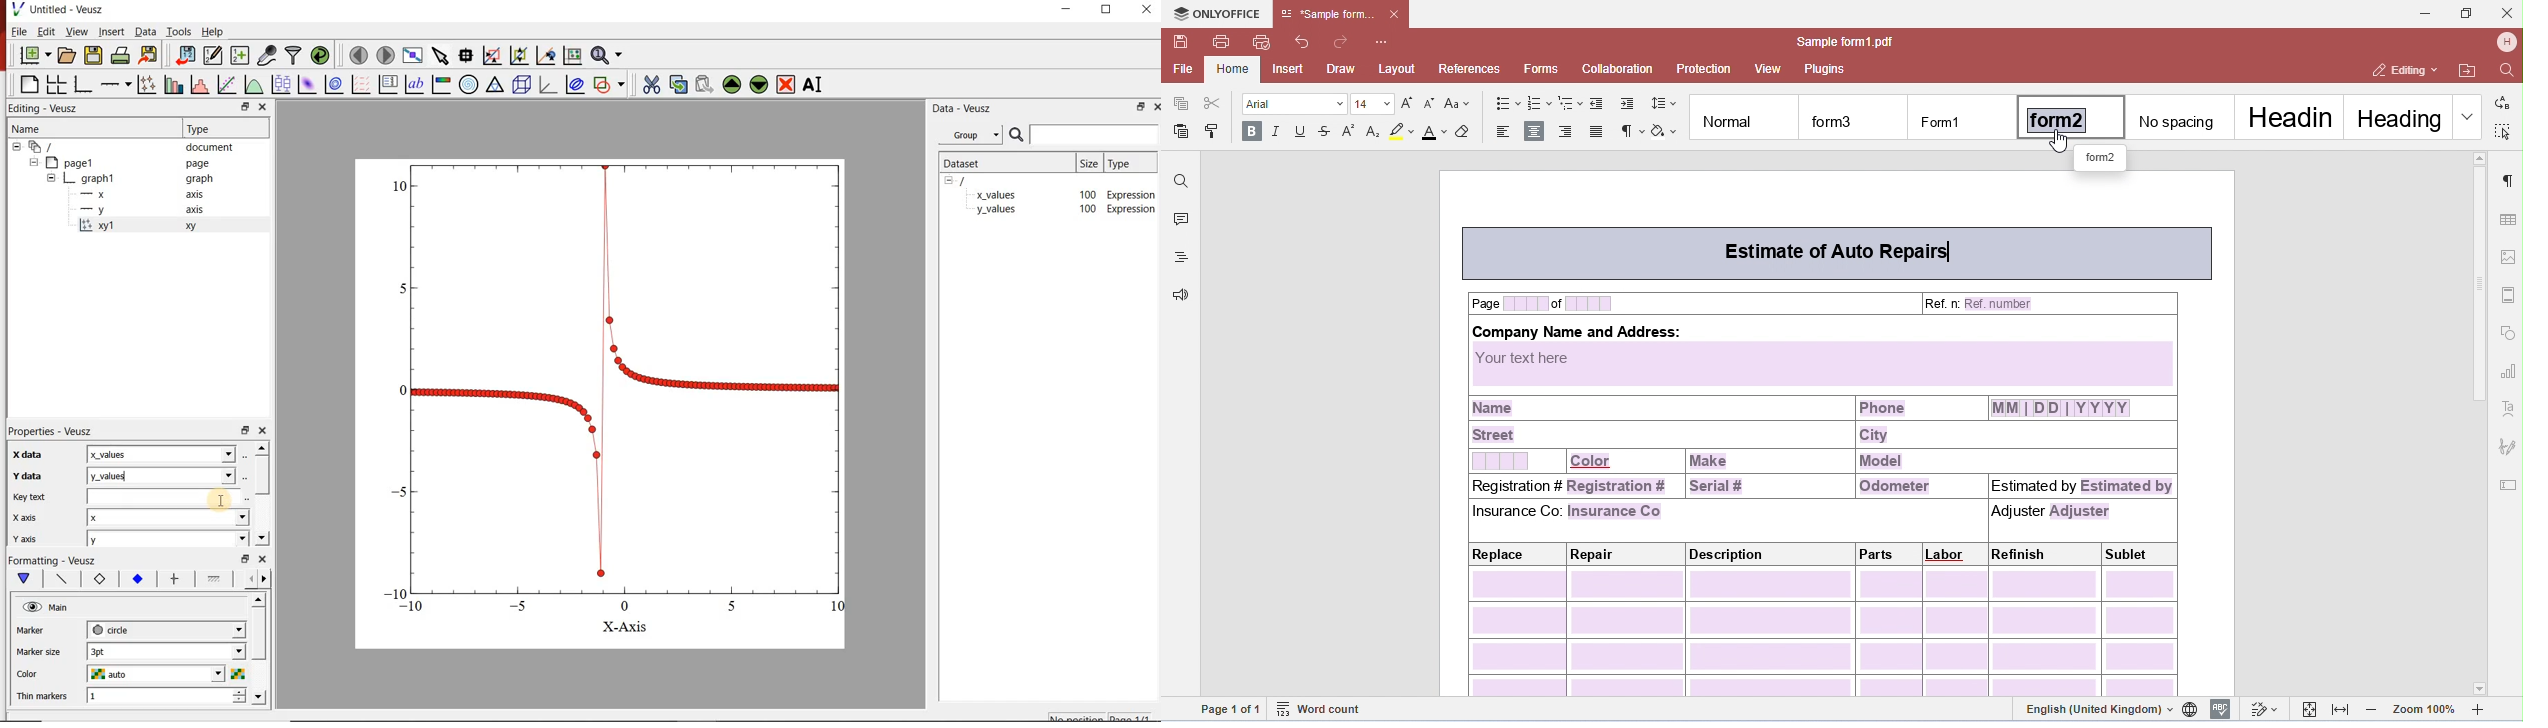 This screenshot has height=728, width=2548. What do you see at coordinates (146, 85) in the screenshot?
I see `plot points` at bounding box center [146, 85].